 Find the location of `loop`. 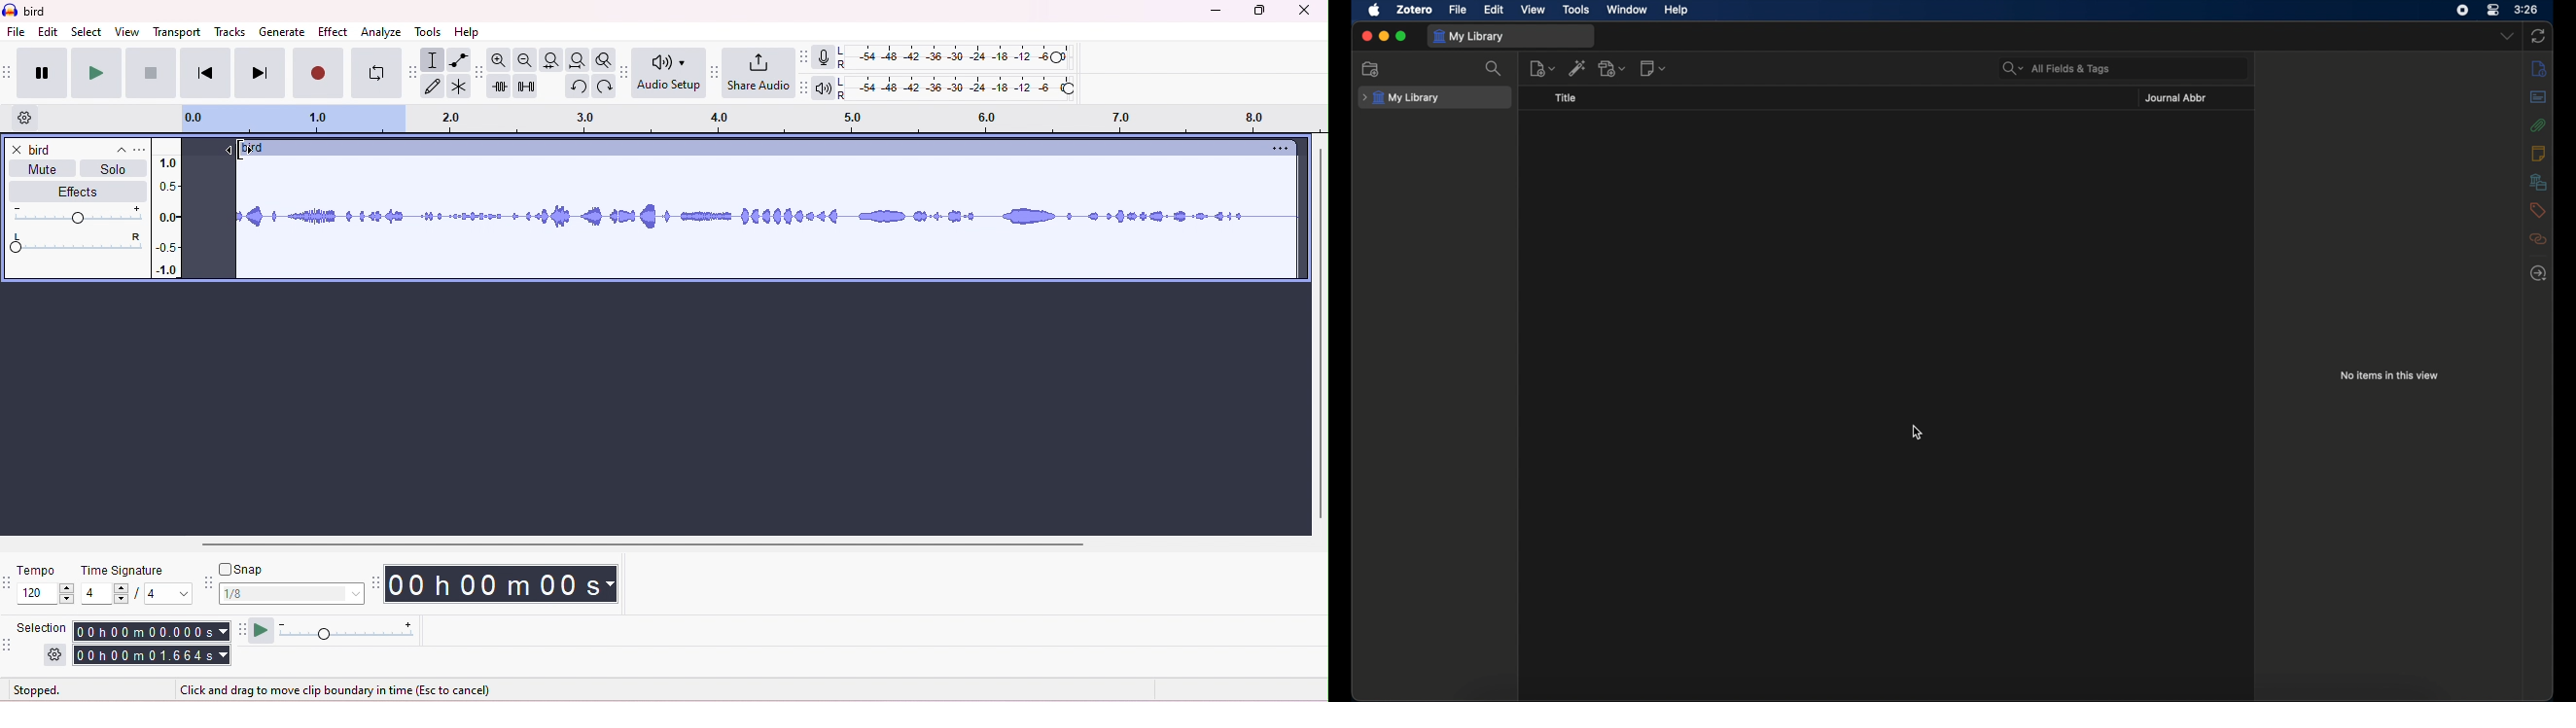

loop is located at coordinates (373, 75).